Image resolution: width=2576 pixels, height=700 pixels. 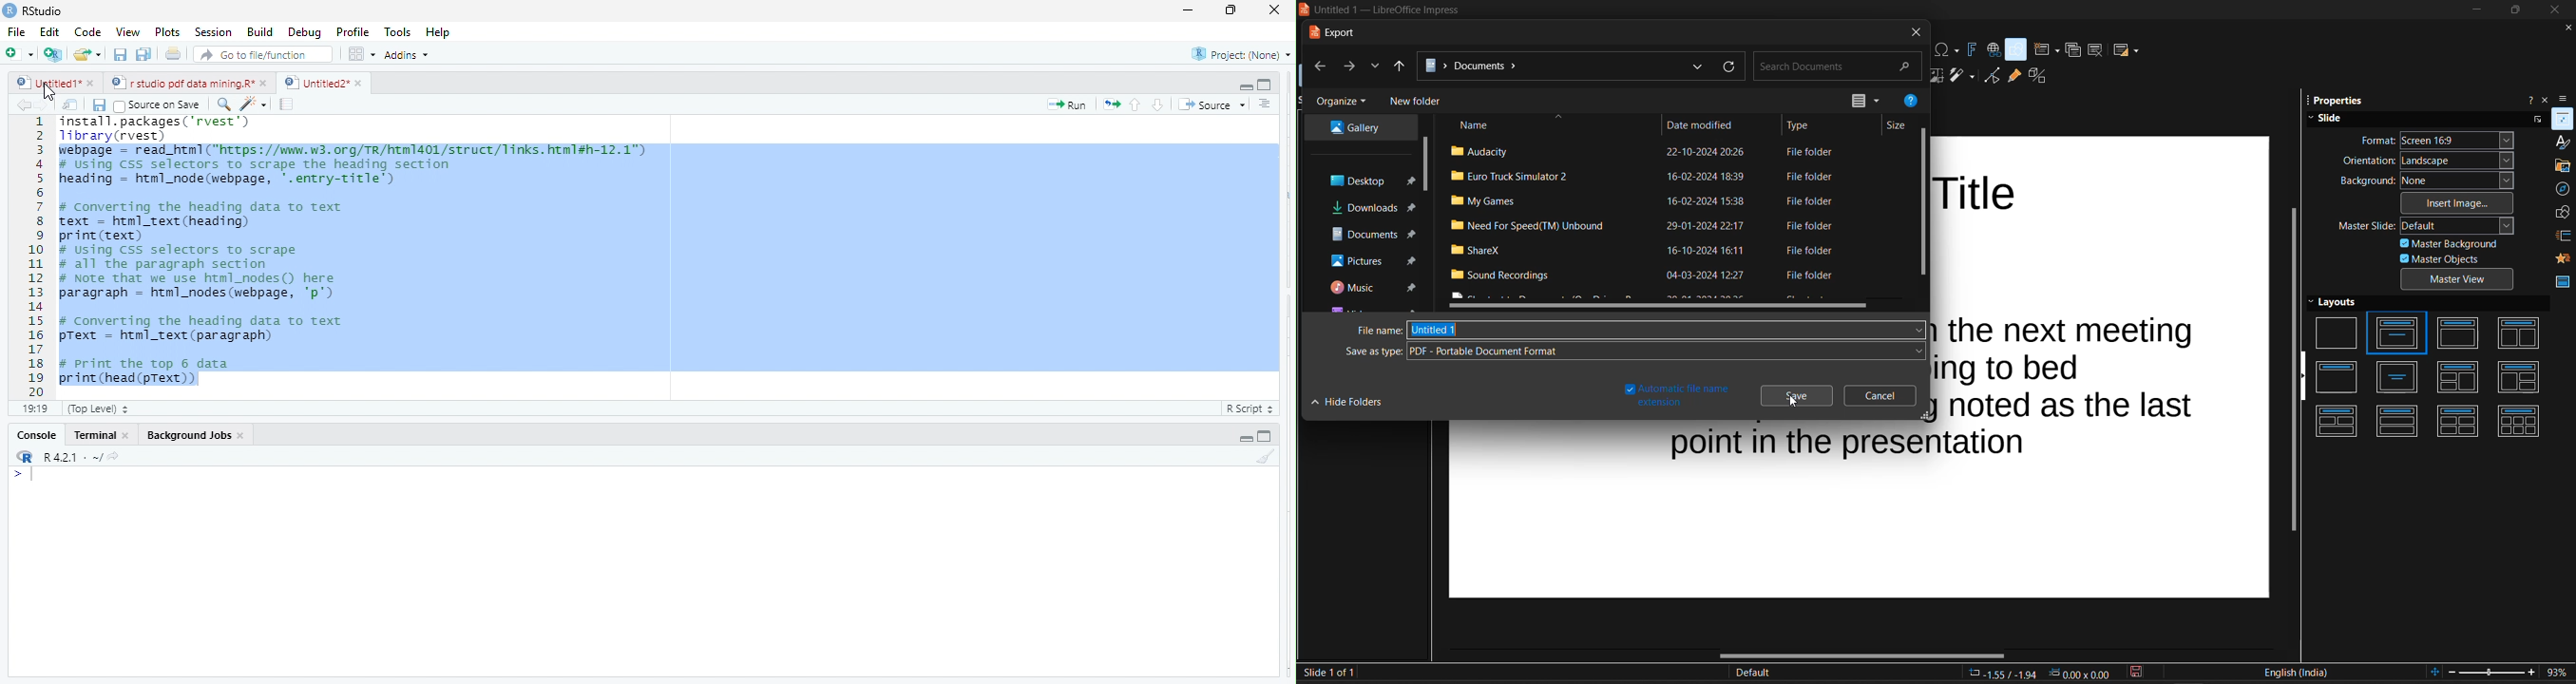 I want to click on close, so click(x=93, y=85).